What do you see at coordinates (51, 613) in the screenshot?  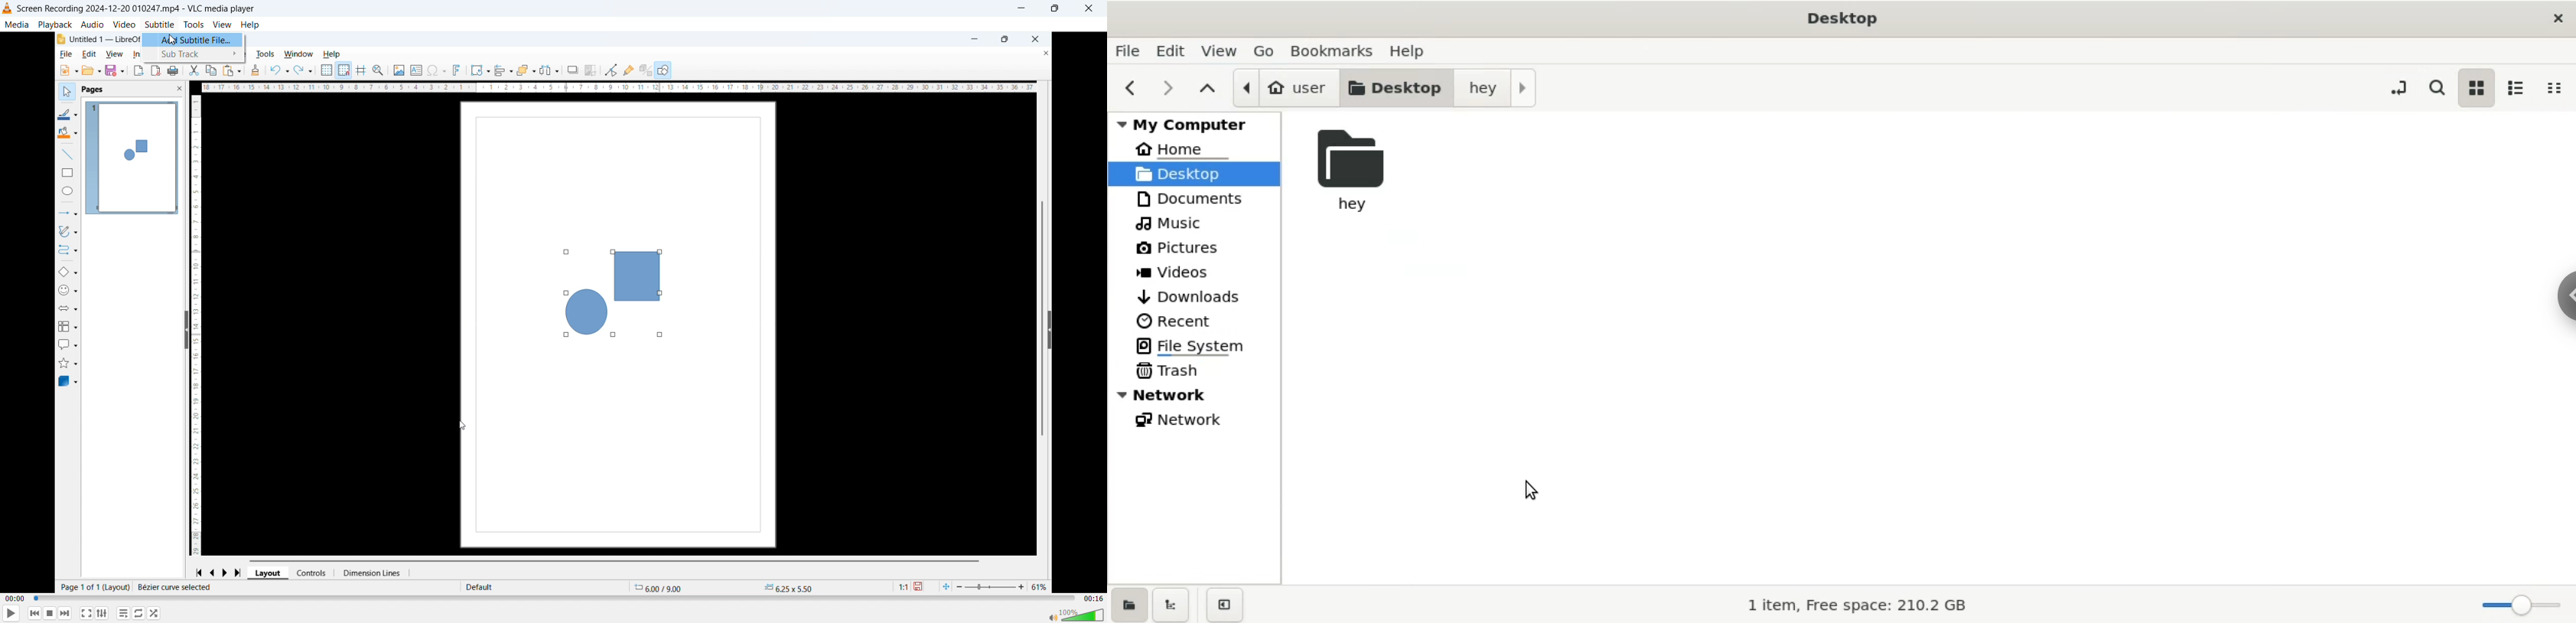 I see `Stop playback ` at bounding box center [51, 613].